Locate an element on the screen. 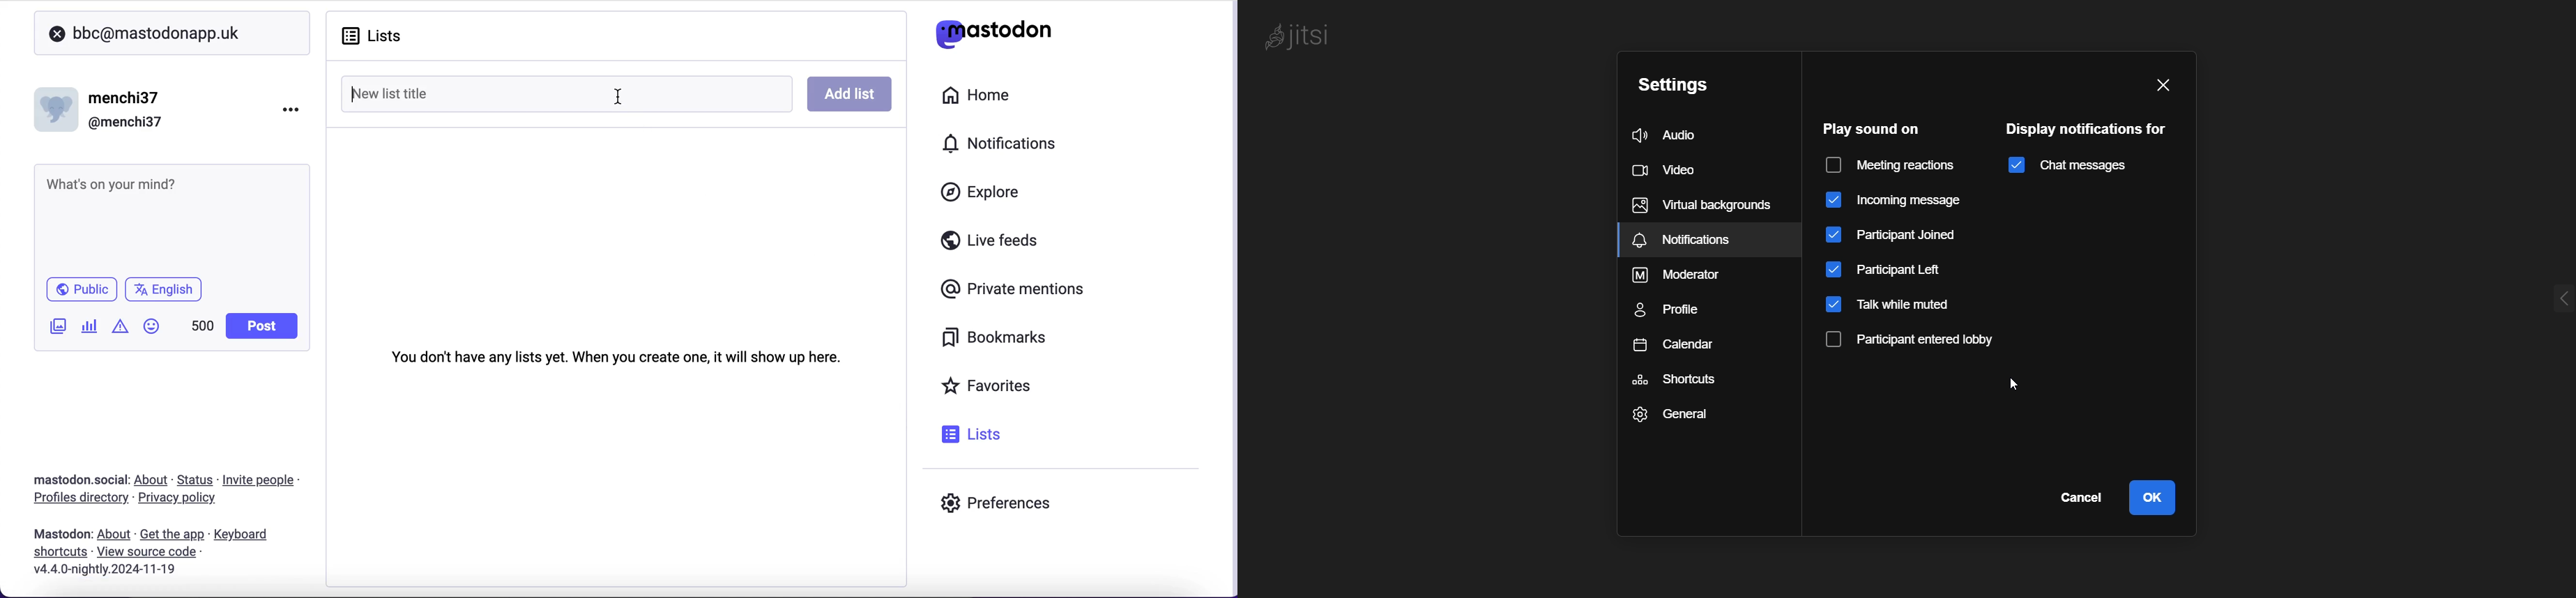 The width and height of the screenshot is (2576, 616). about is located at coordinates (116, 535).